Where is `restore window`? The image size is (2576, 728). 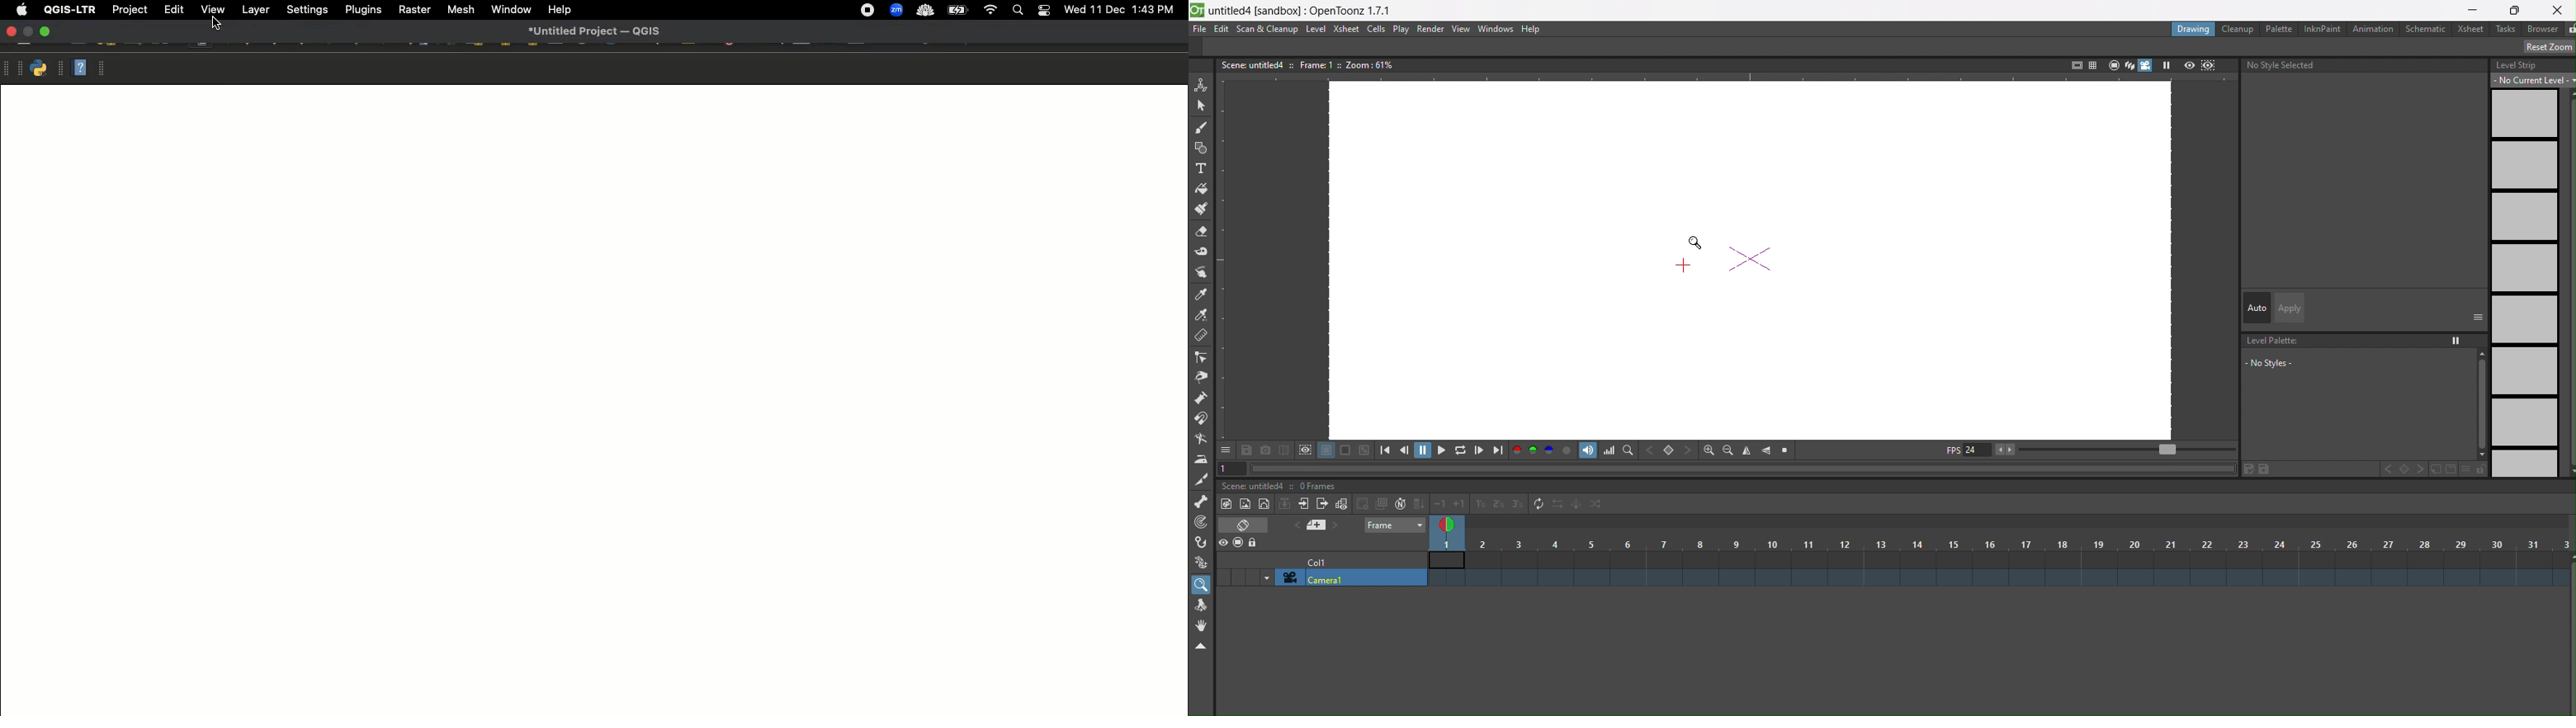
restore window is located at coordinates (2516, 10).